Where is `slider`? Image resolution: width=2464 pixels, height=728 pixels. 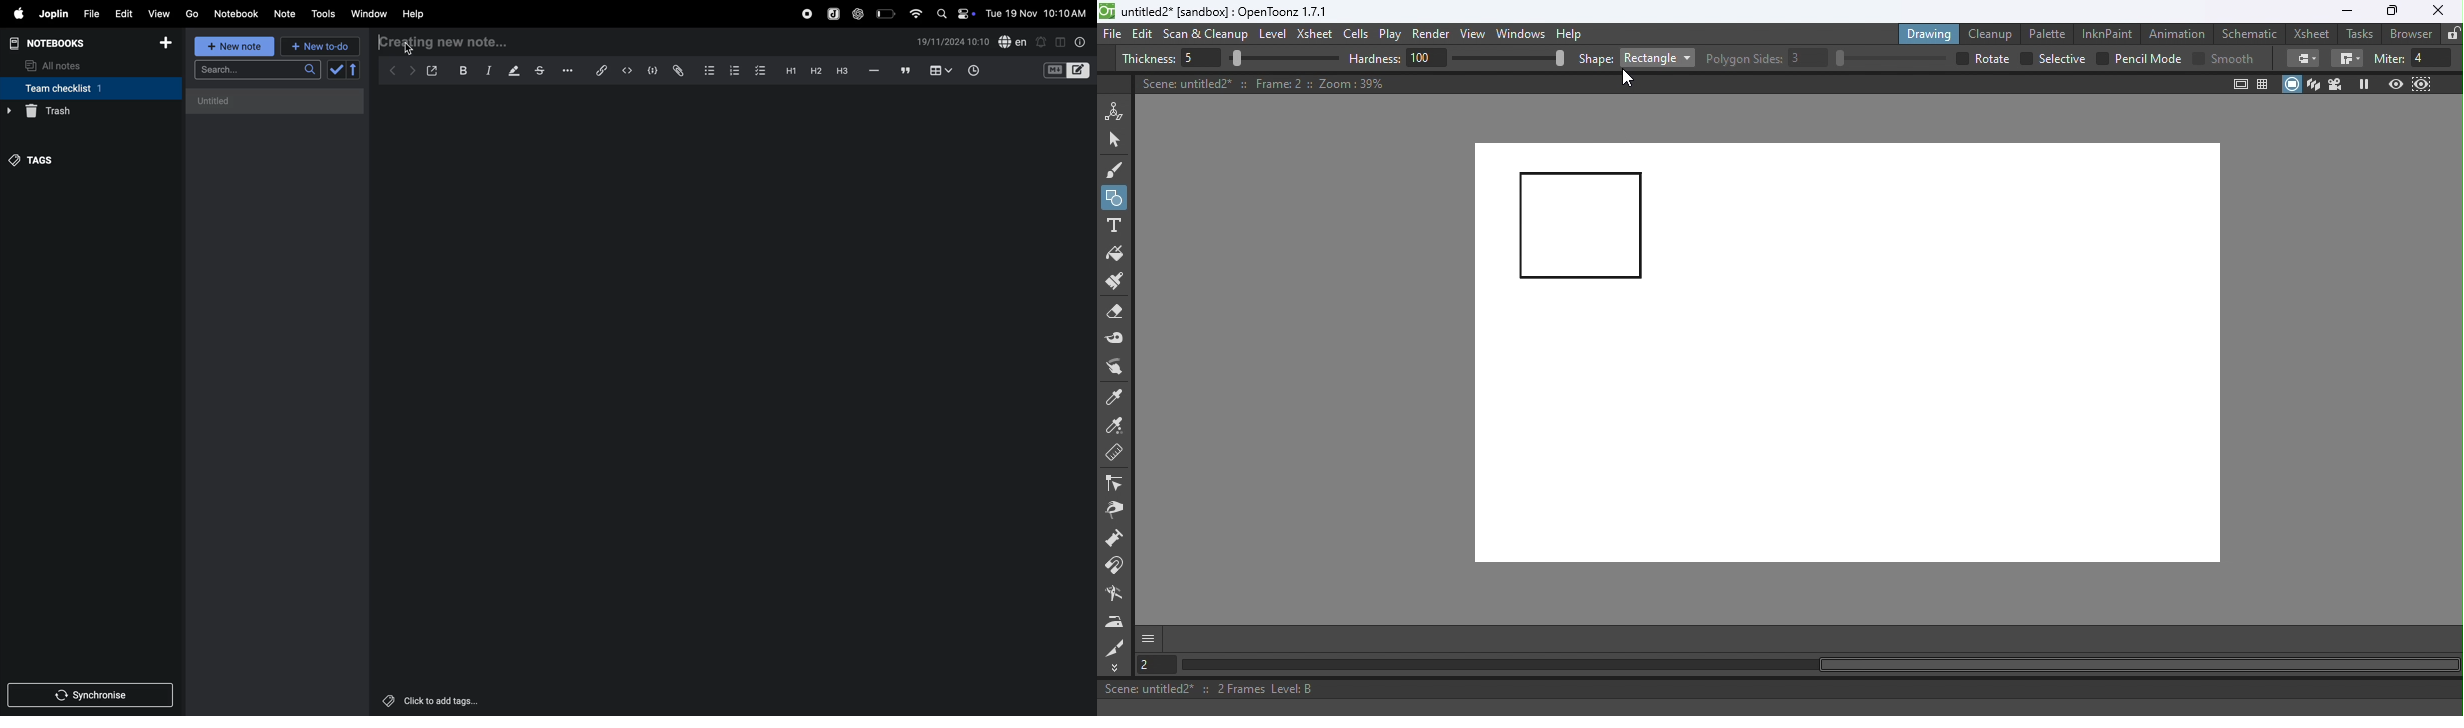 slider is located at coordinates (1508, 57).